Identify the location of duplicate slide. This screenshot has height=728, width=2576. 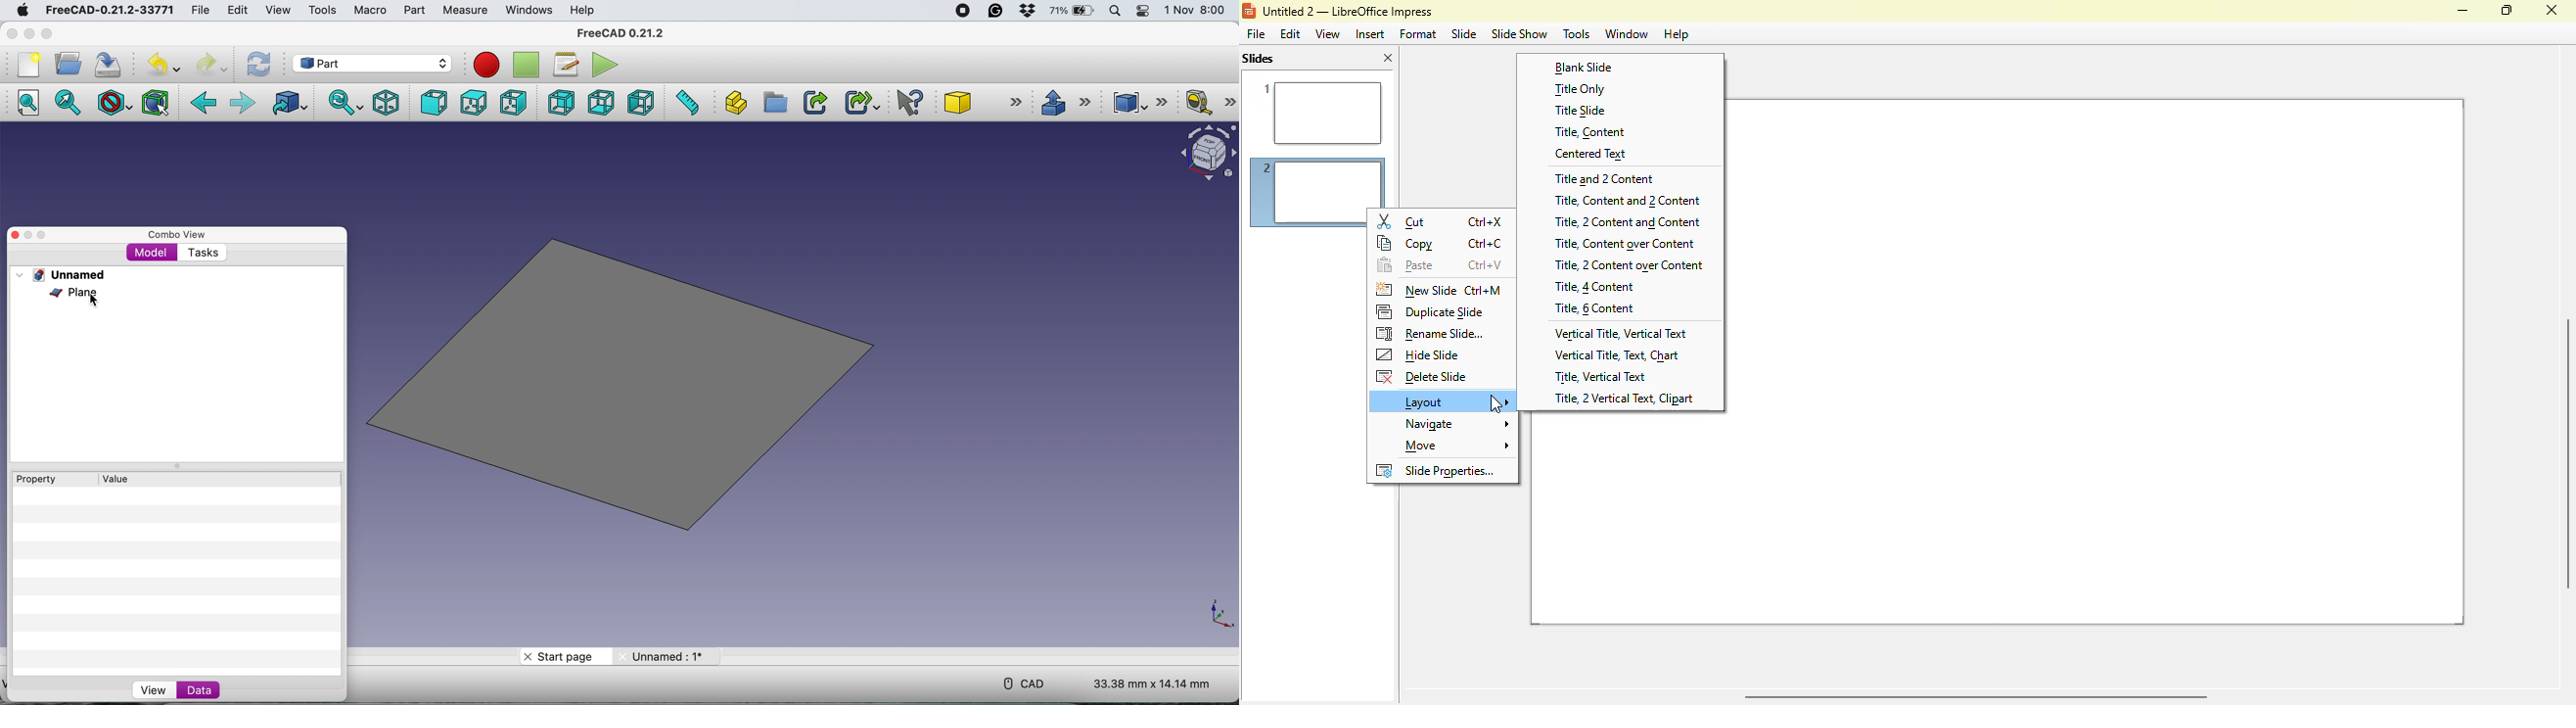
(1430, 311).